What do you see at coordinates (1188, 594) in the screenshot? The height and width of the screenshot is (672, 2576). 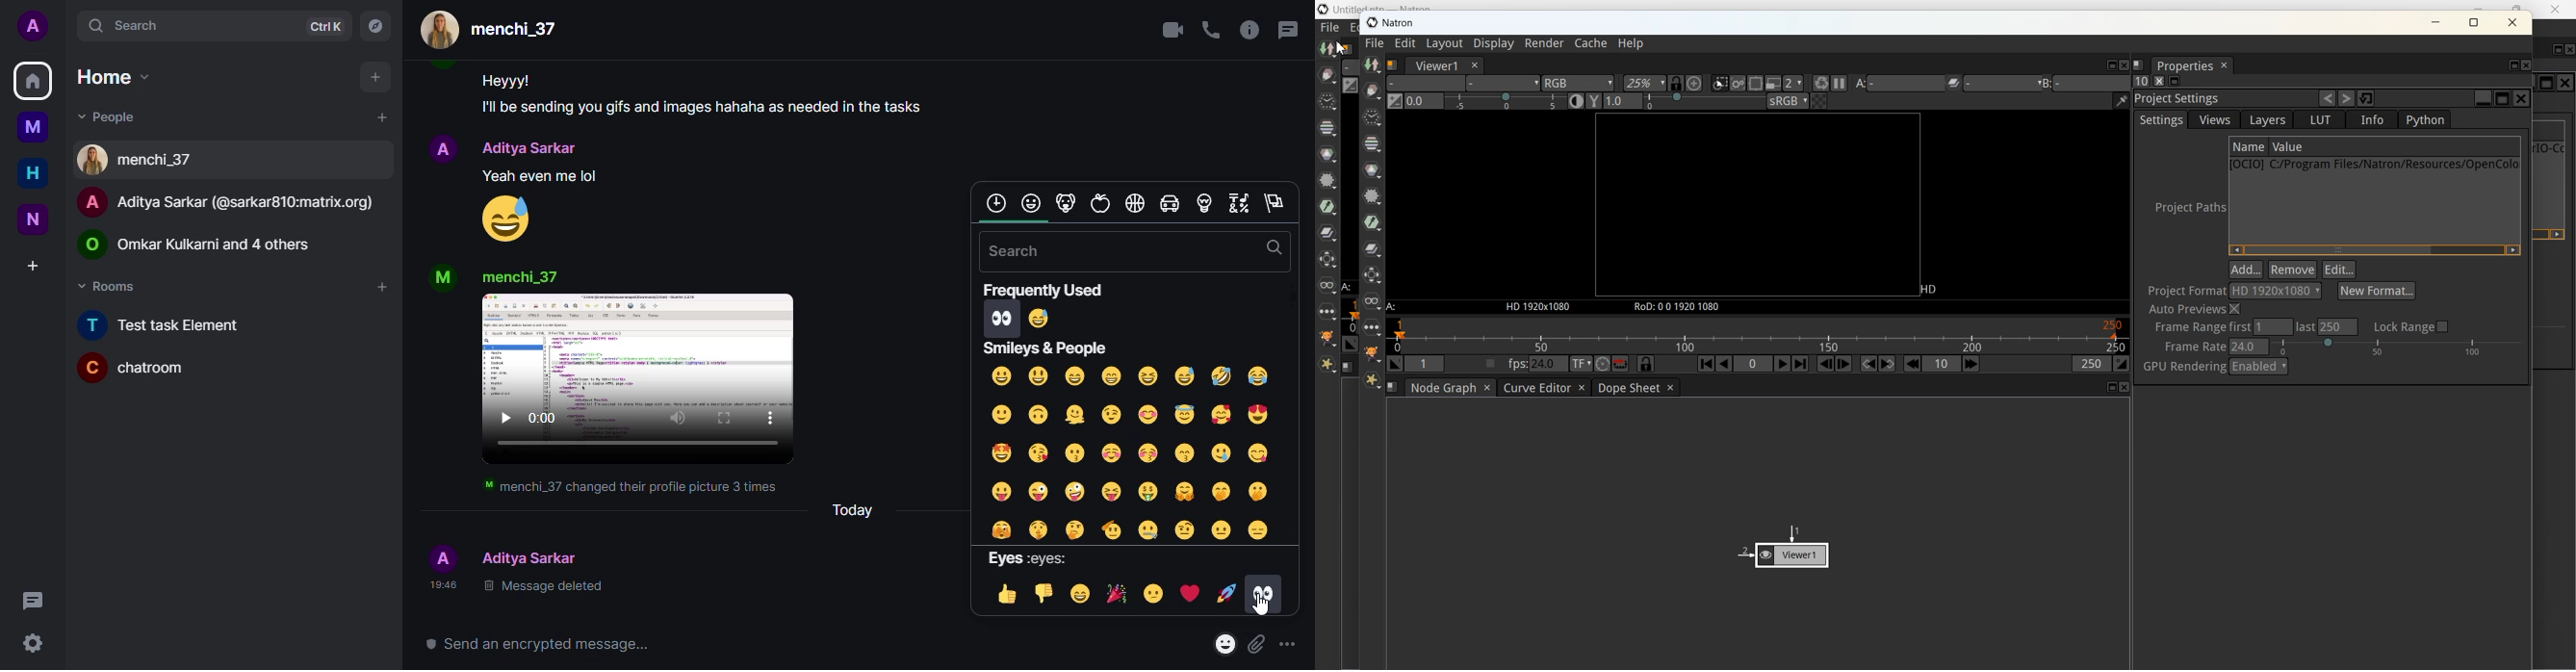 I see `love` at bounding box center [1188, 594].